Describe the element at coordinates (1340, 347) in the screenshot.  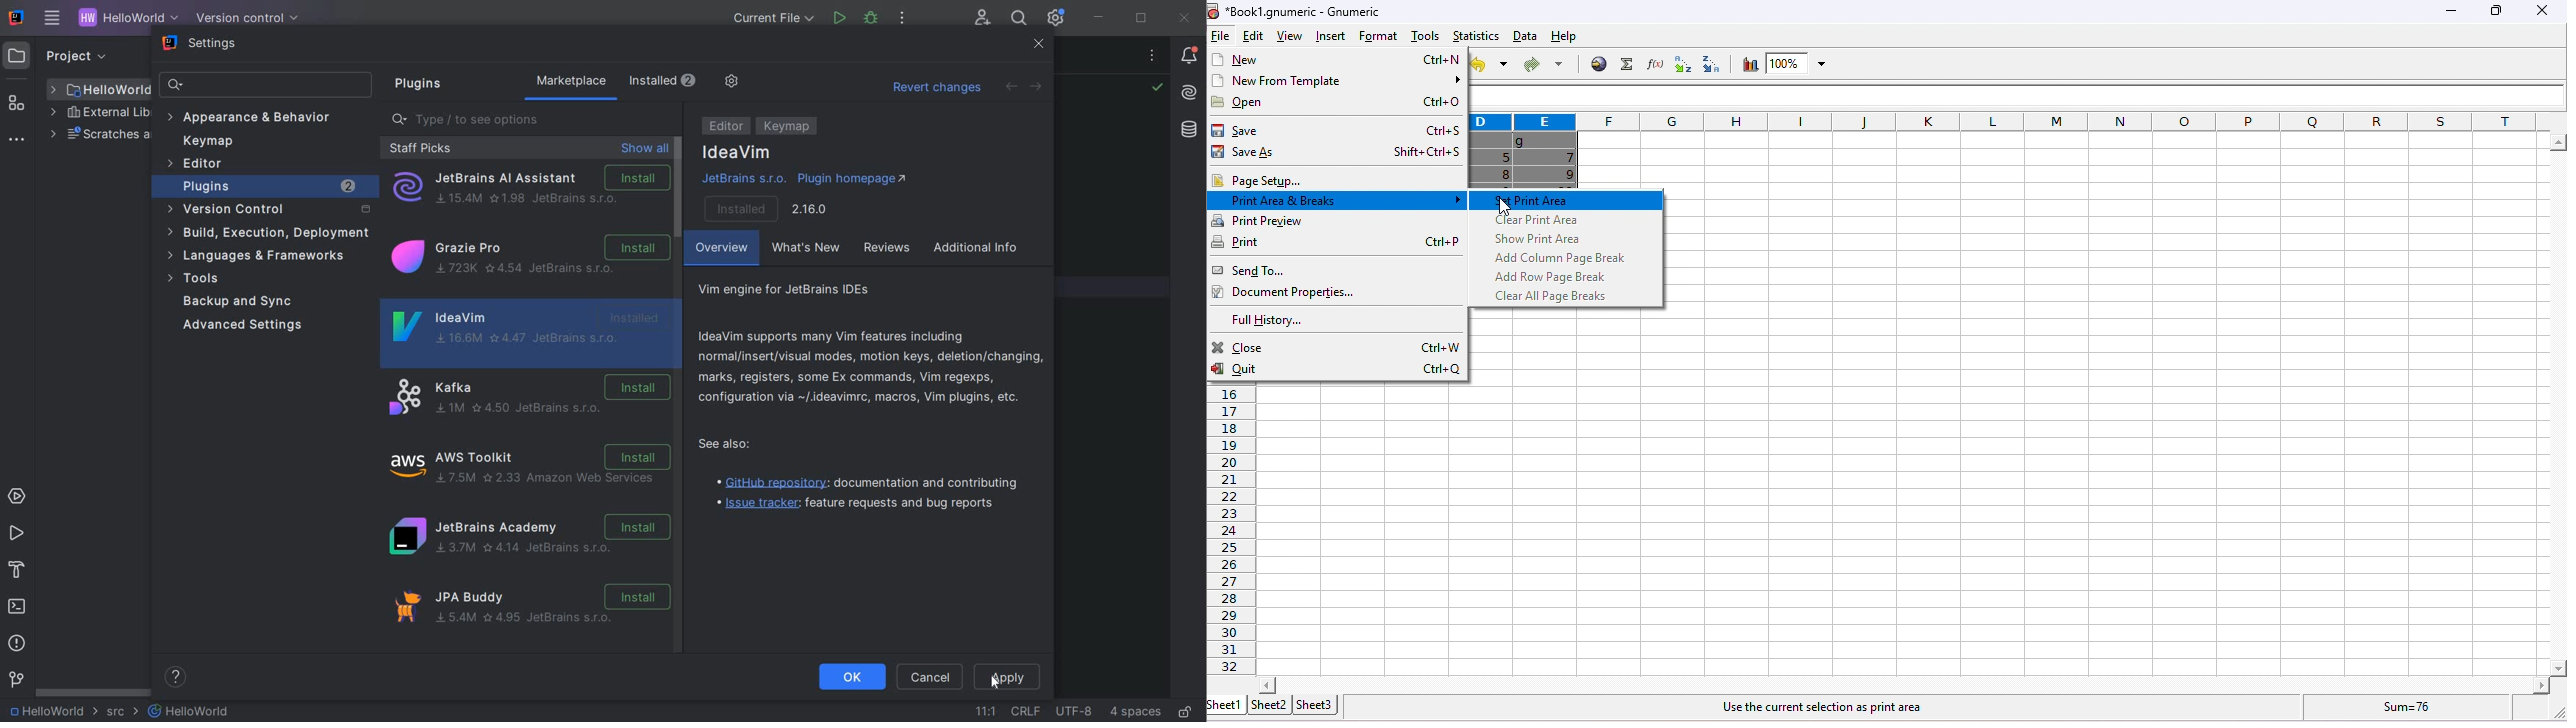
I see `close` at that location.